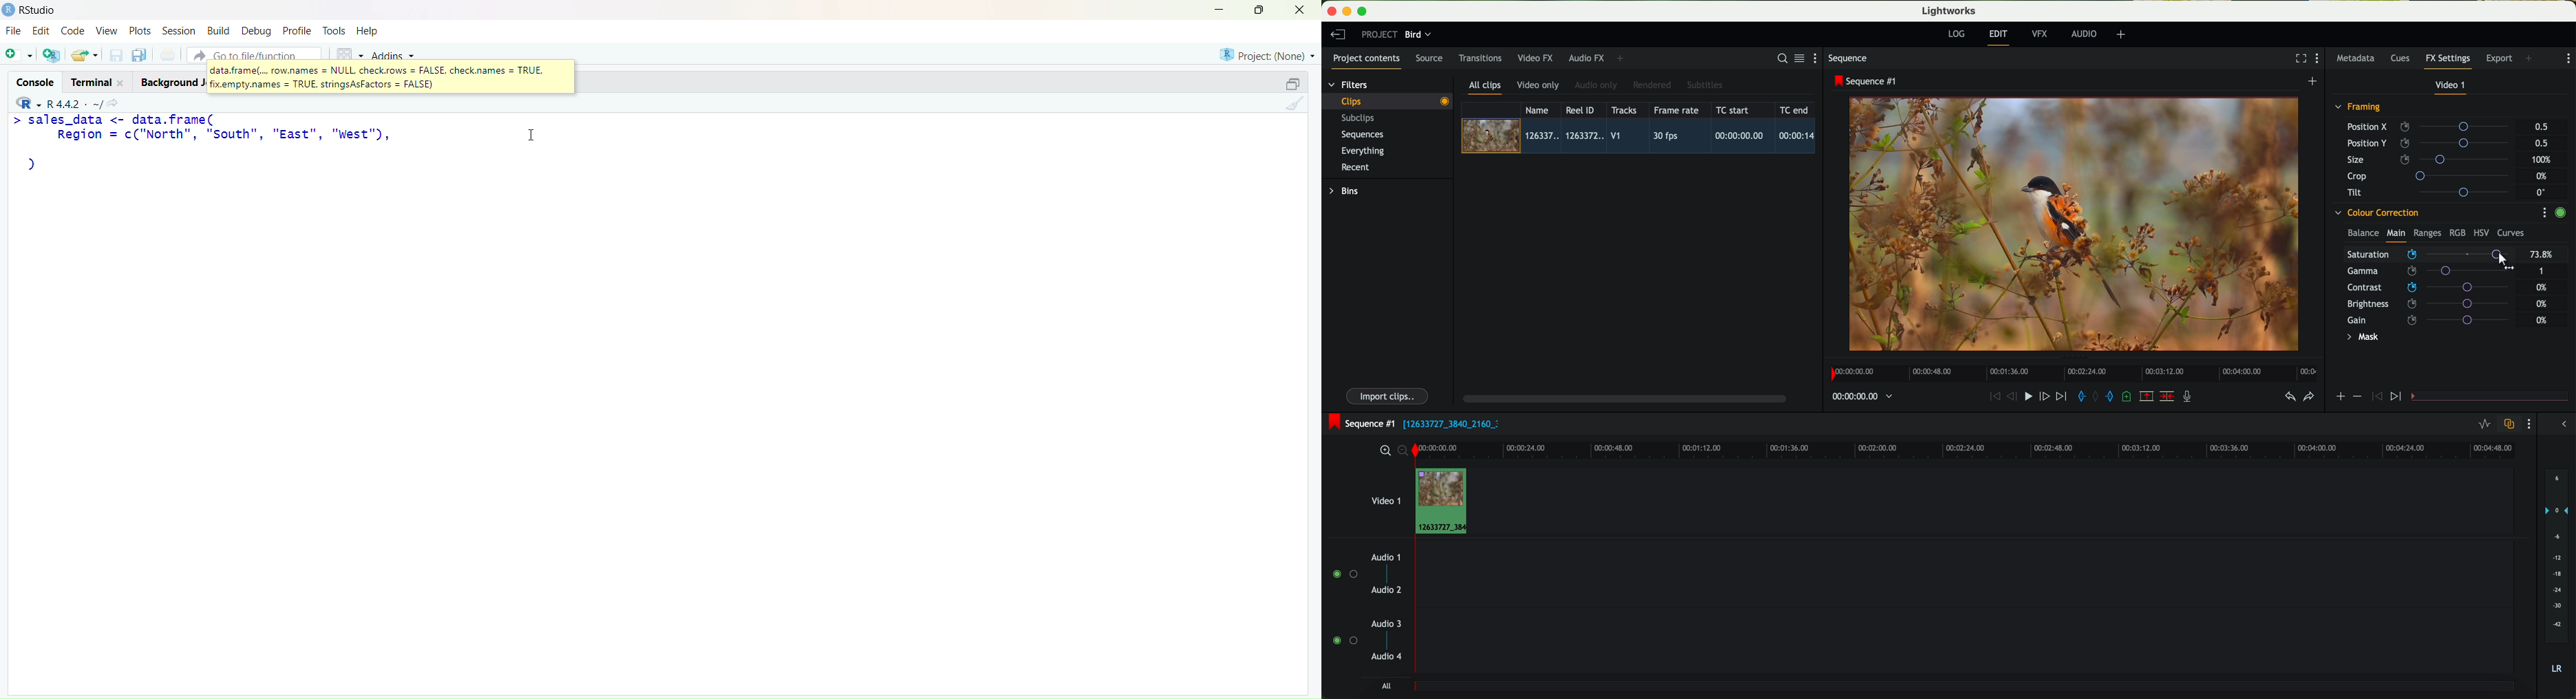 This screenshot has height=700, width=2576. I want to click on Reel ID, so click(1583, 110).